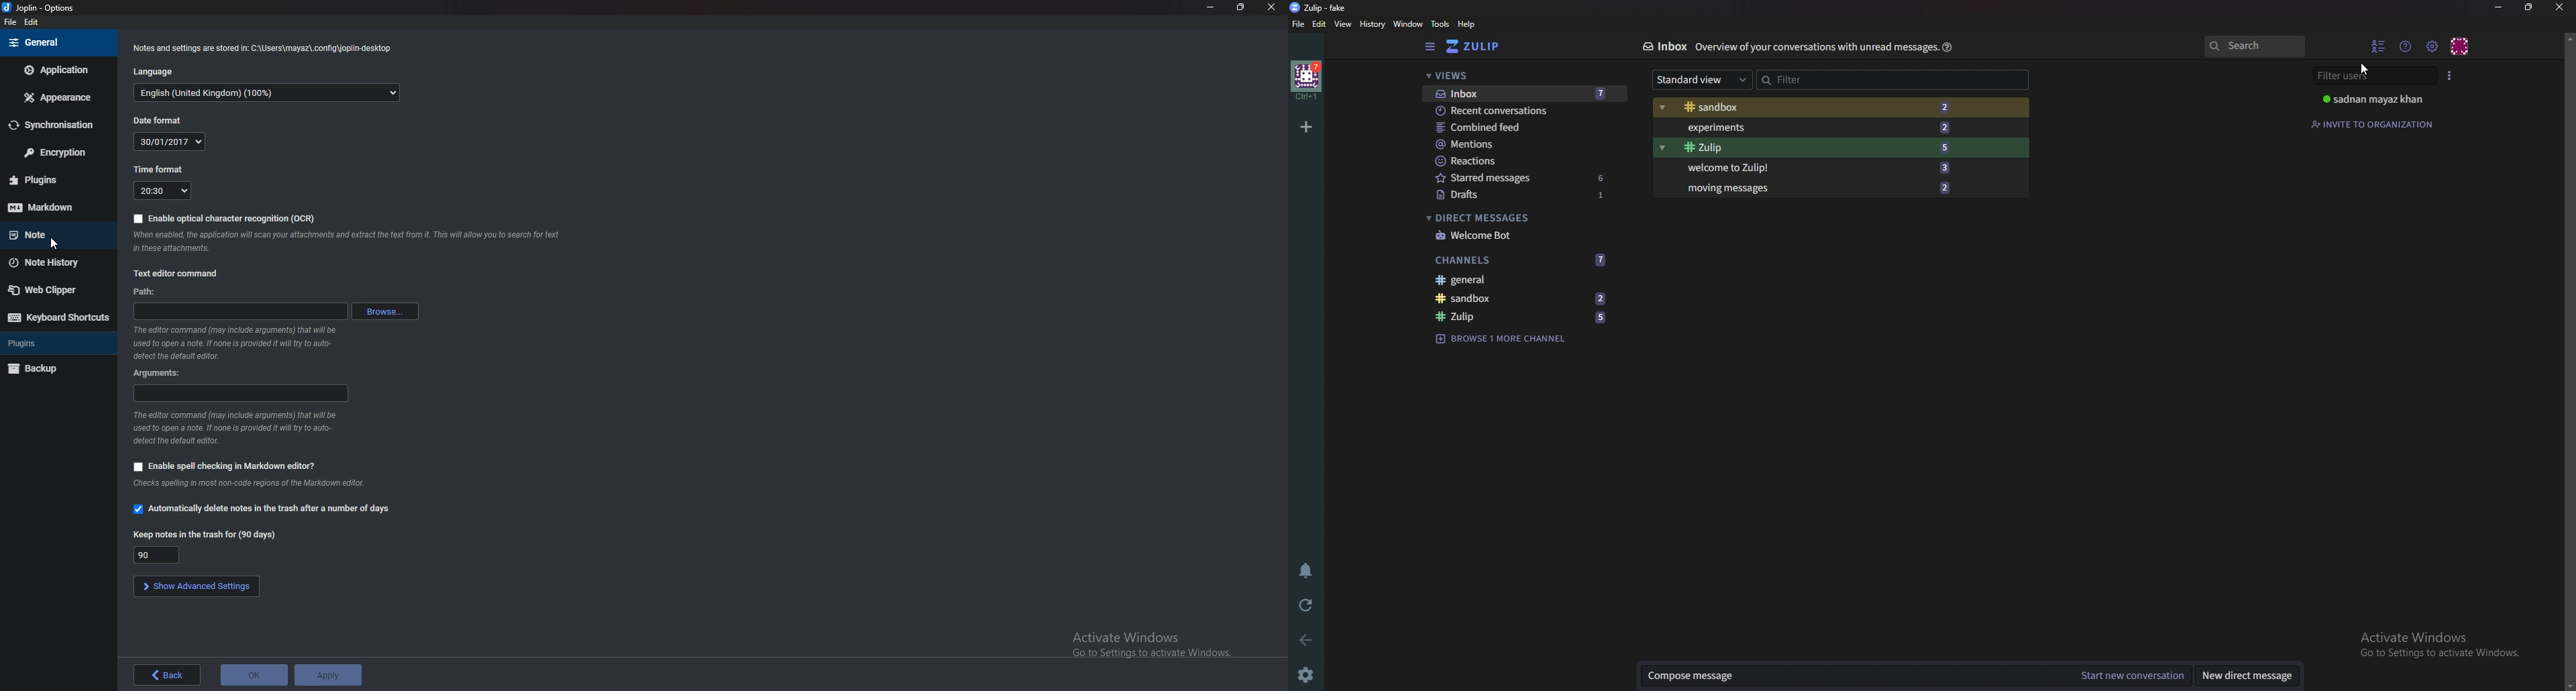 This screenshot has width=2576, height=700. I want to click on Mark down, so click(52, 207).